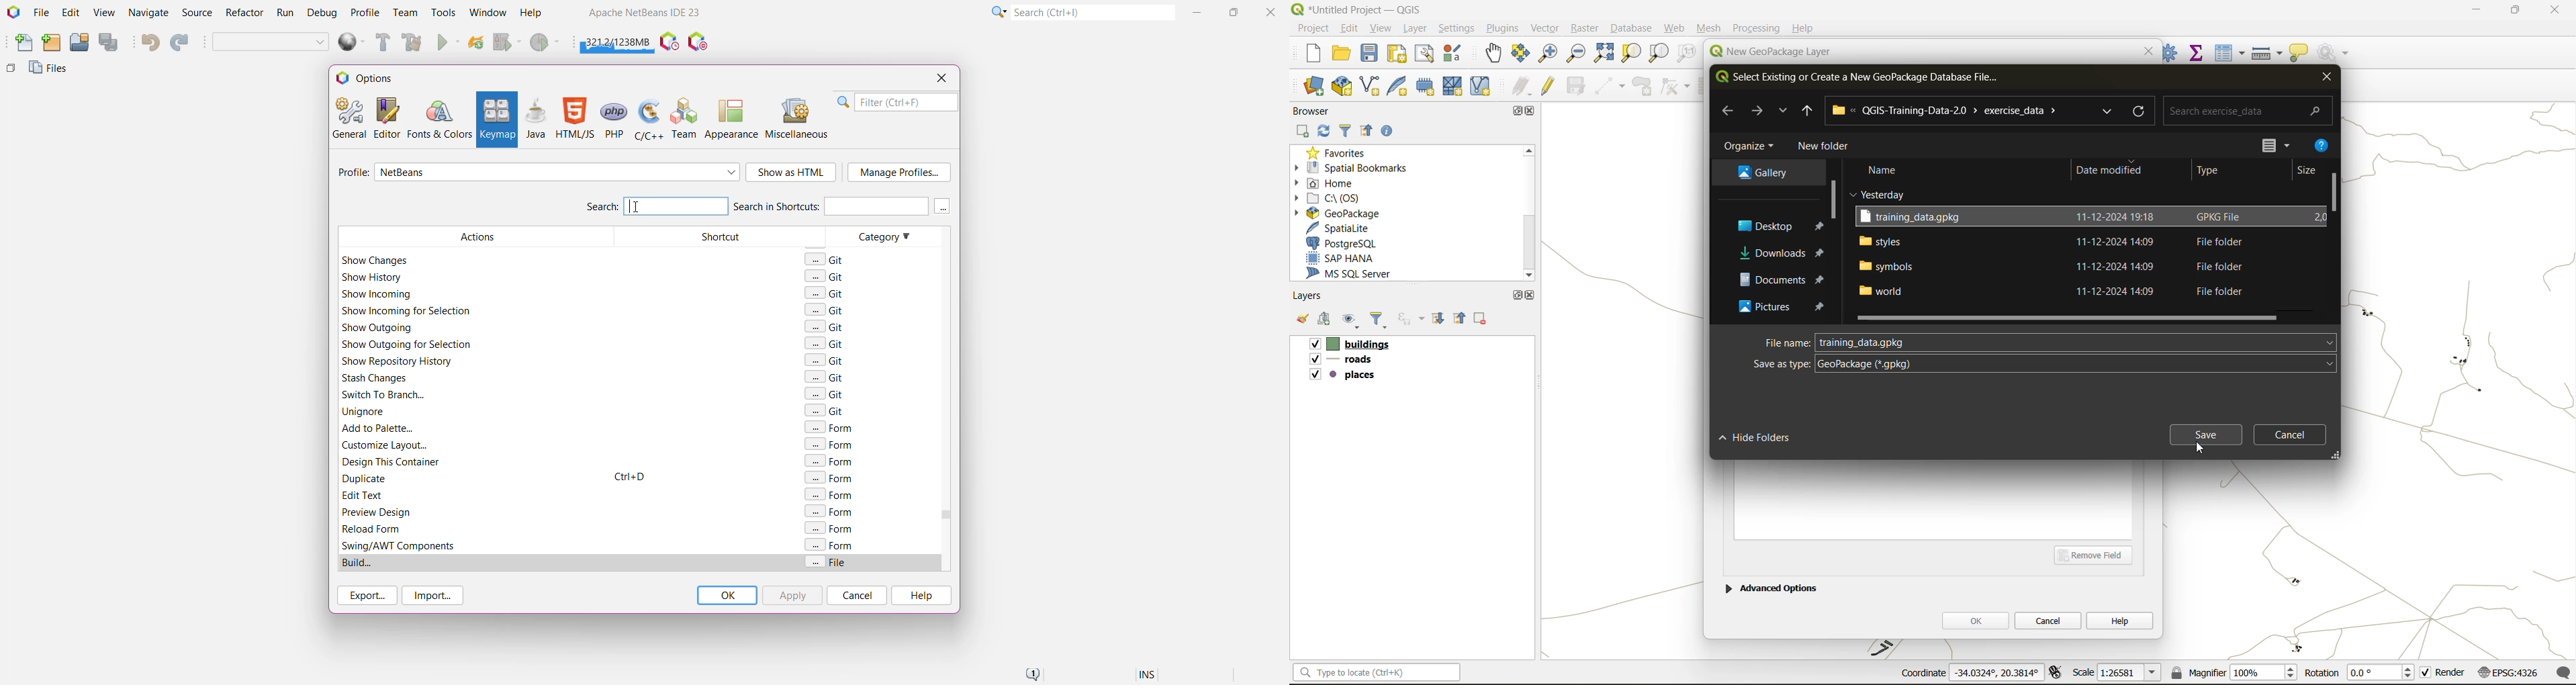 This screenshot has height=700, width=2576. I want to click on open data source manager, so click(1314, 86).